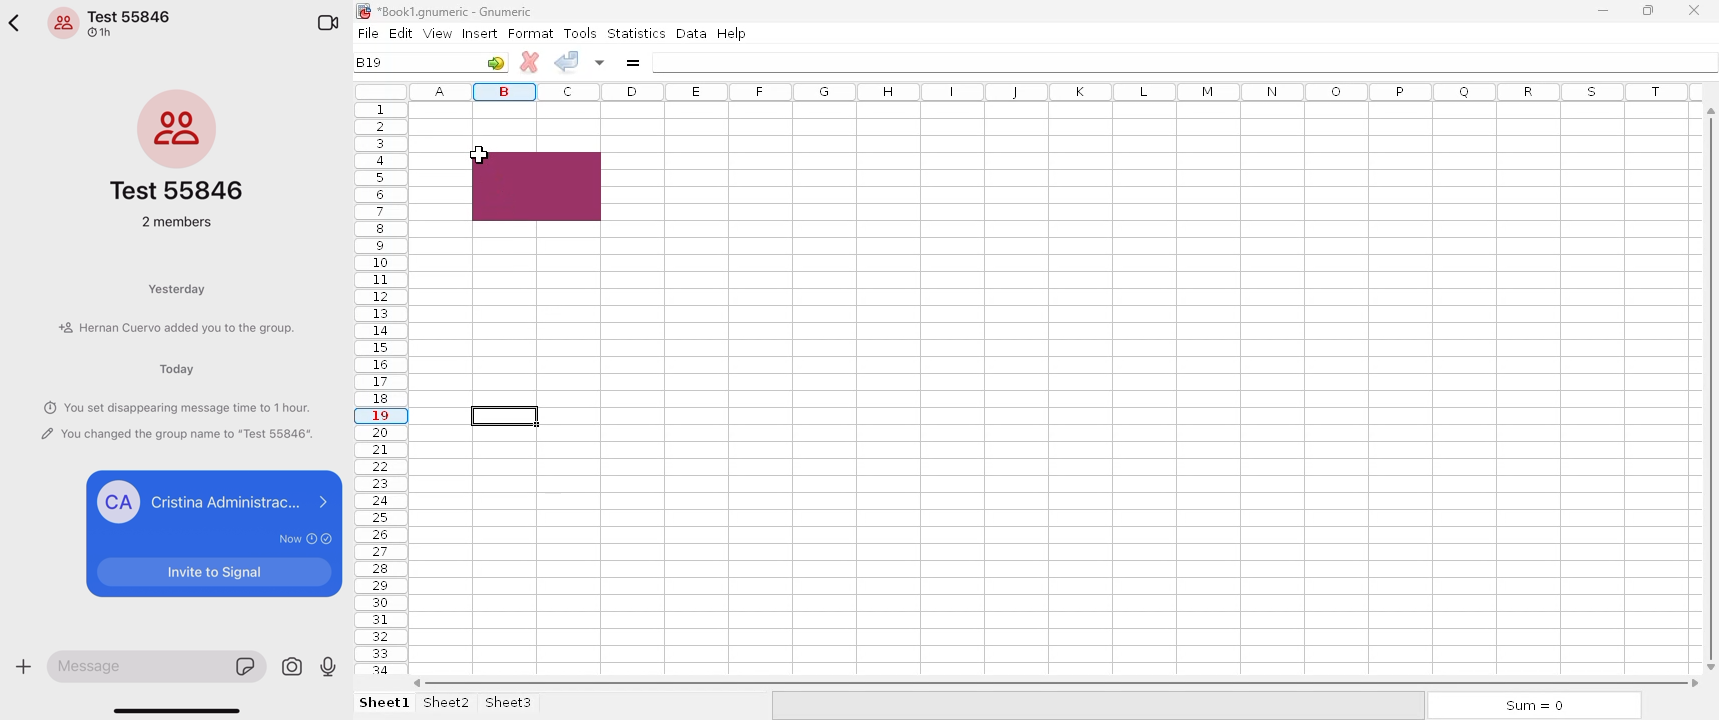  I want to click on statistics, so click(636, 33).